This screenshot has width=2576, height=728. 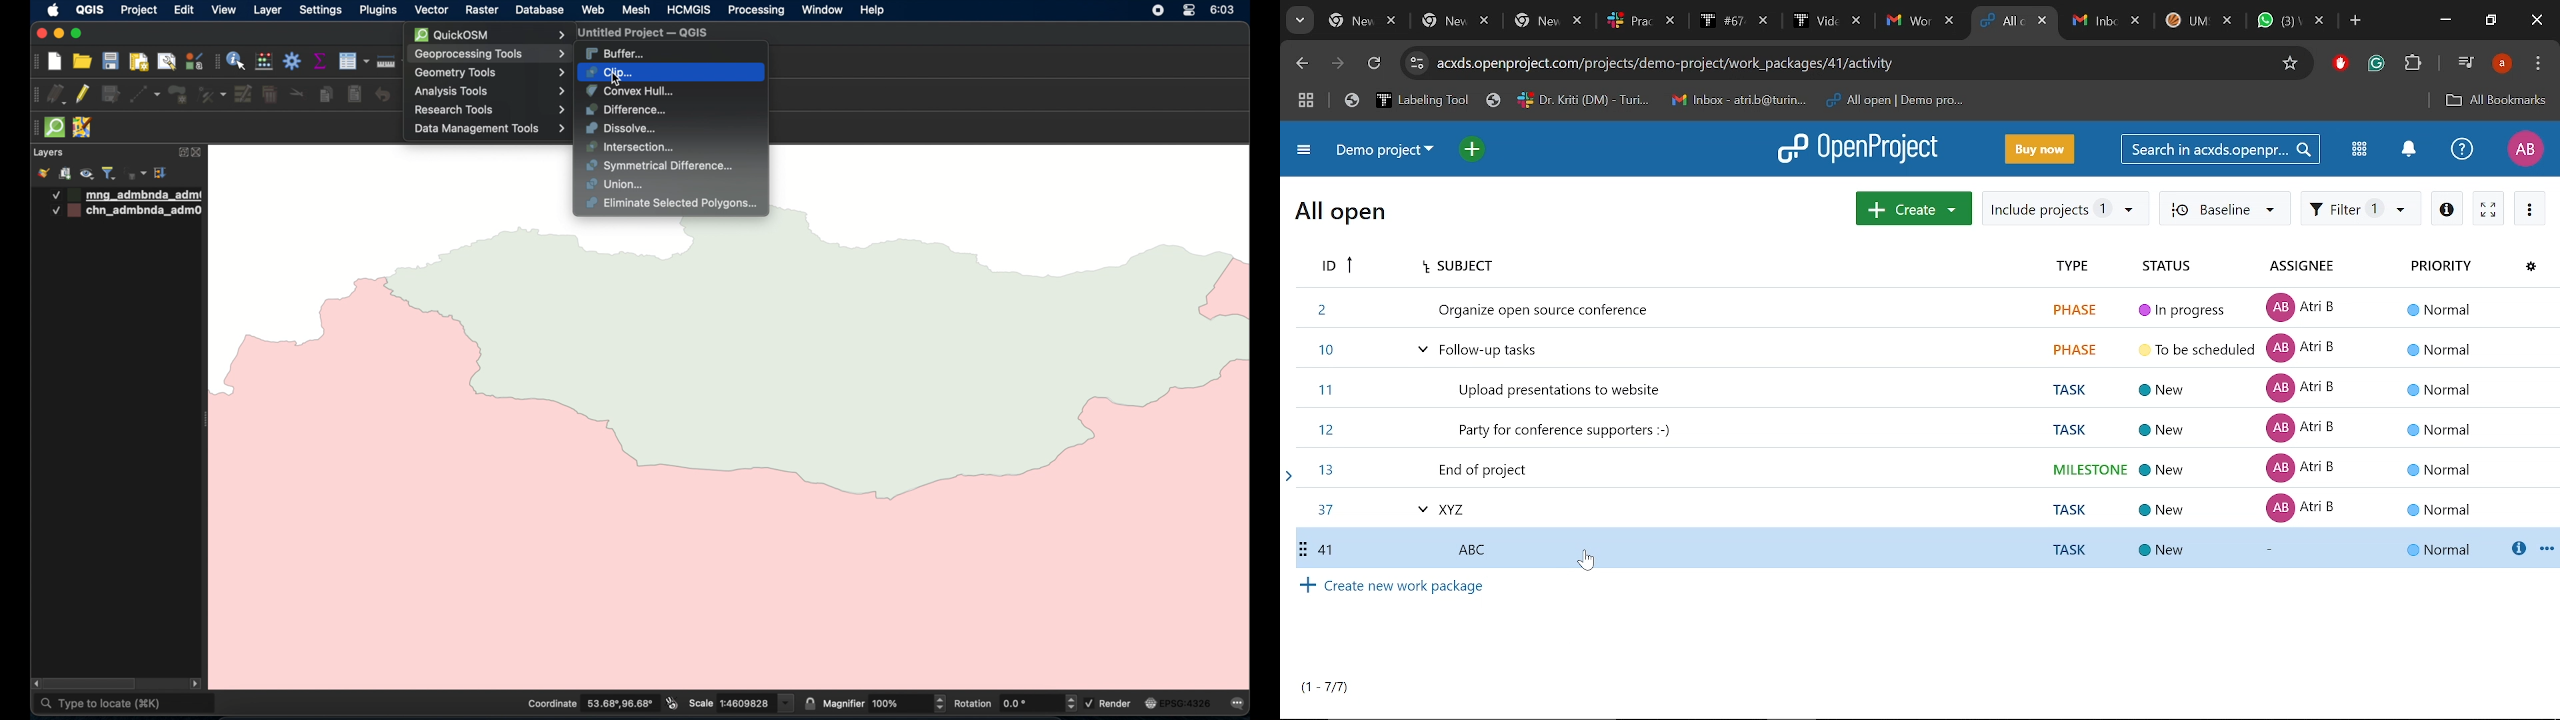 I want to click on drag handle, so click(x=33, y=128).